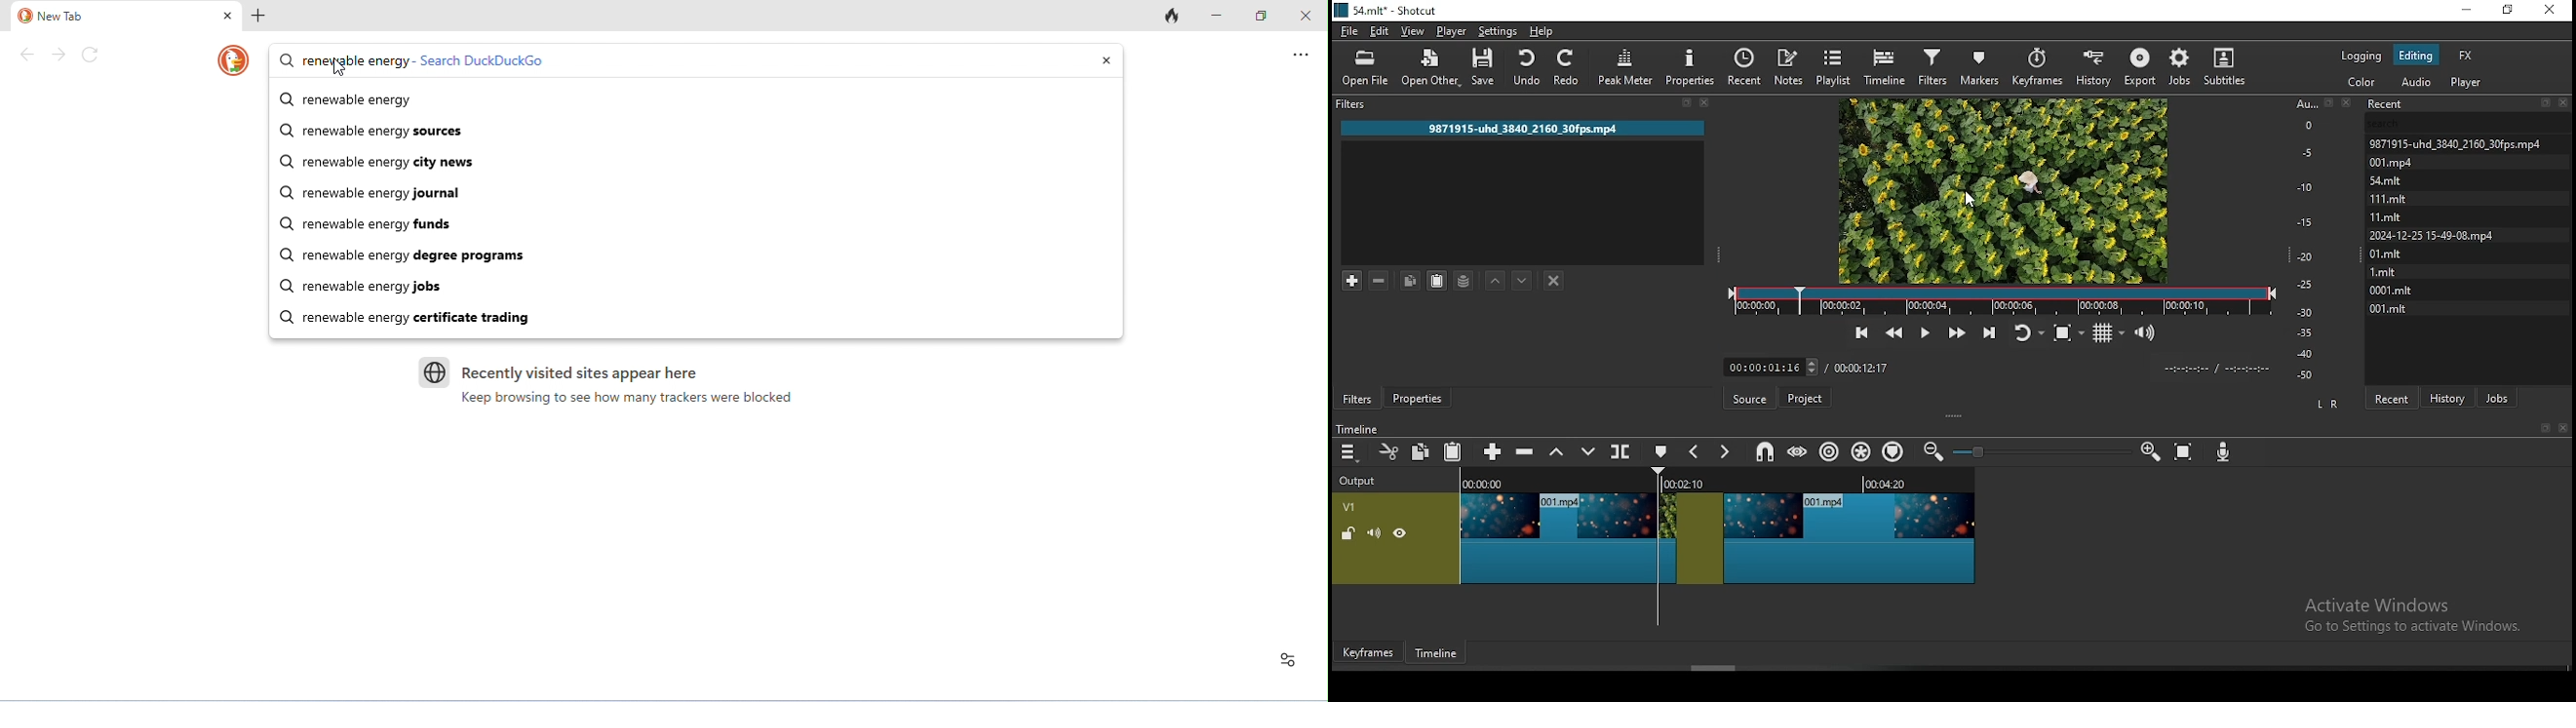 Image resolution: width=2576 pixels, height=728 pixels. I want to click on recently visited sites will appear here, so click(580, 373).